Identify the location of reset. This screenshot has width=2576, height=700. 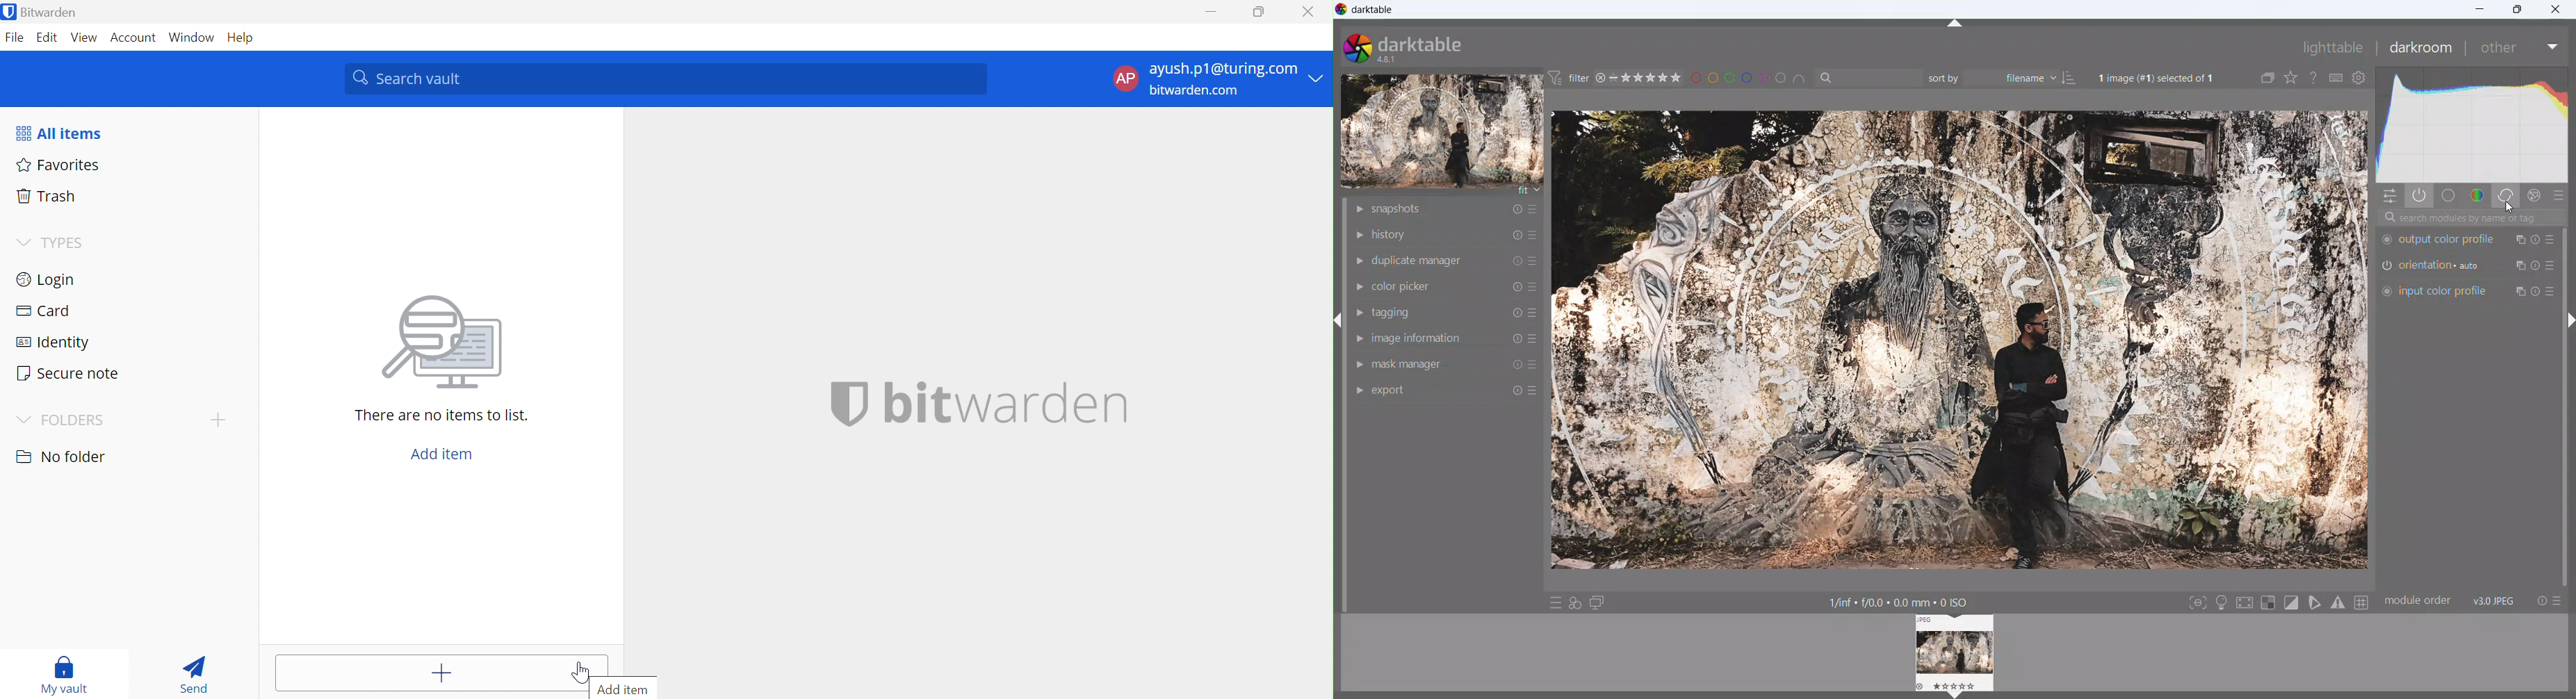
(1516, 339).